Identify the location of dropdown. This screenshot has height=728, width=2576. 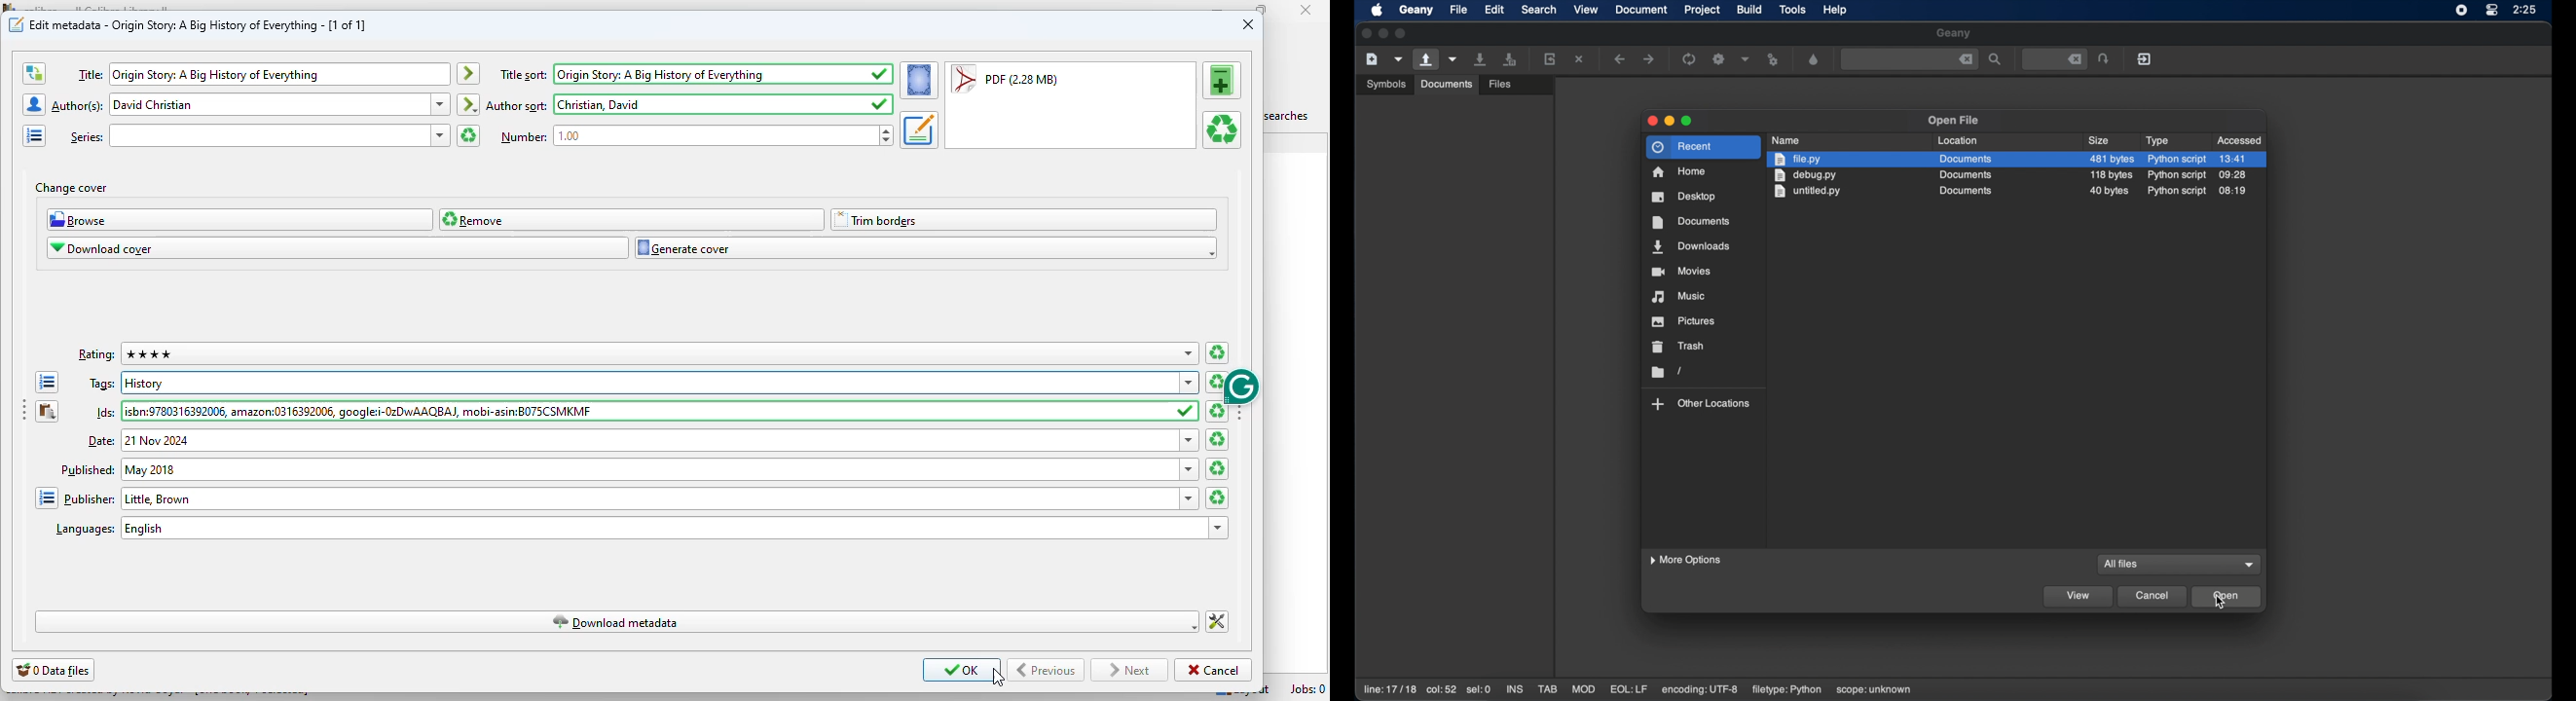
(1190, 468).